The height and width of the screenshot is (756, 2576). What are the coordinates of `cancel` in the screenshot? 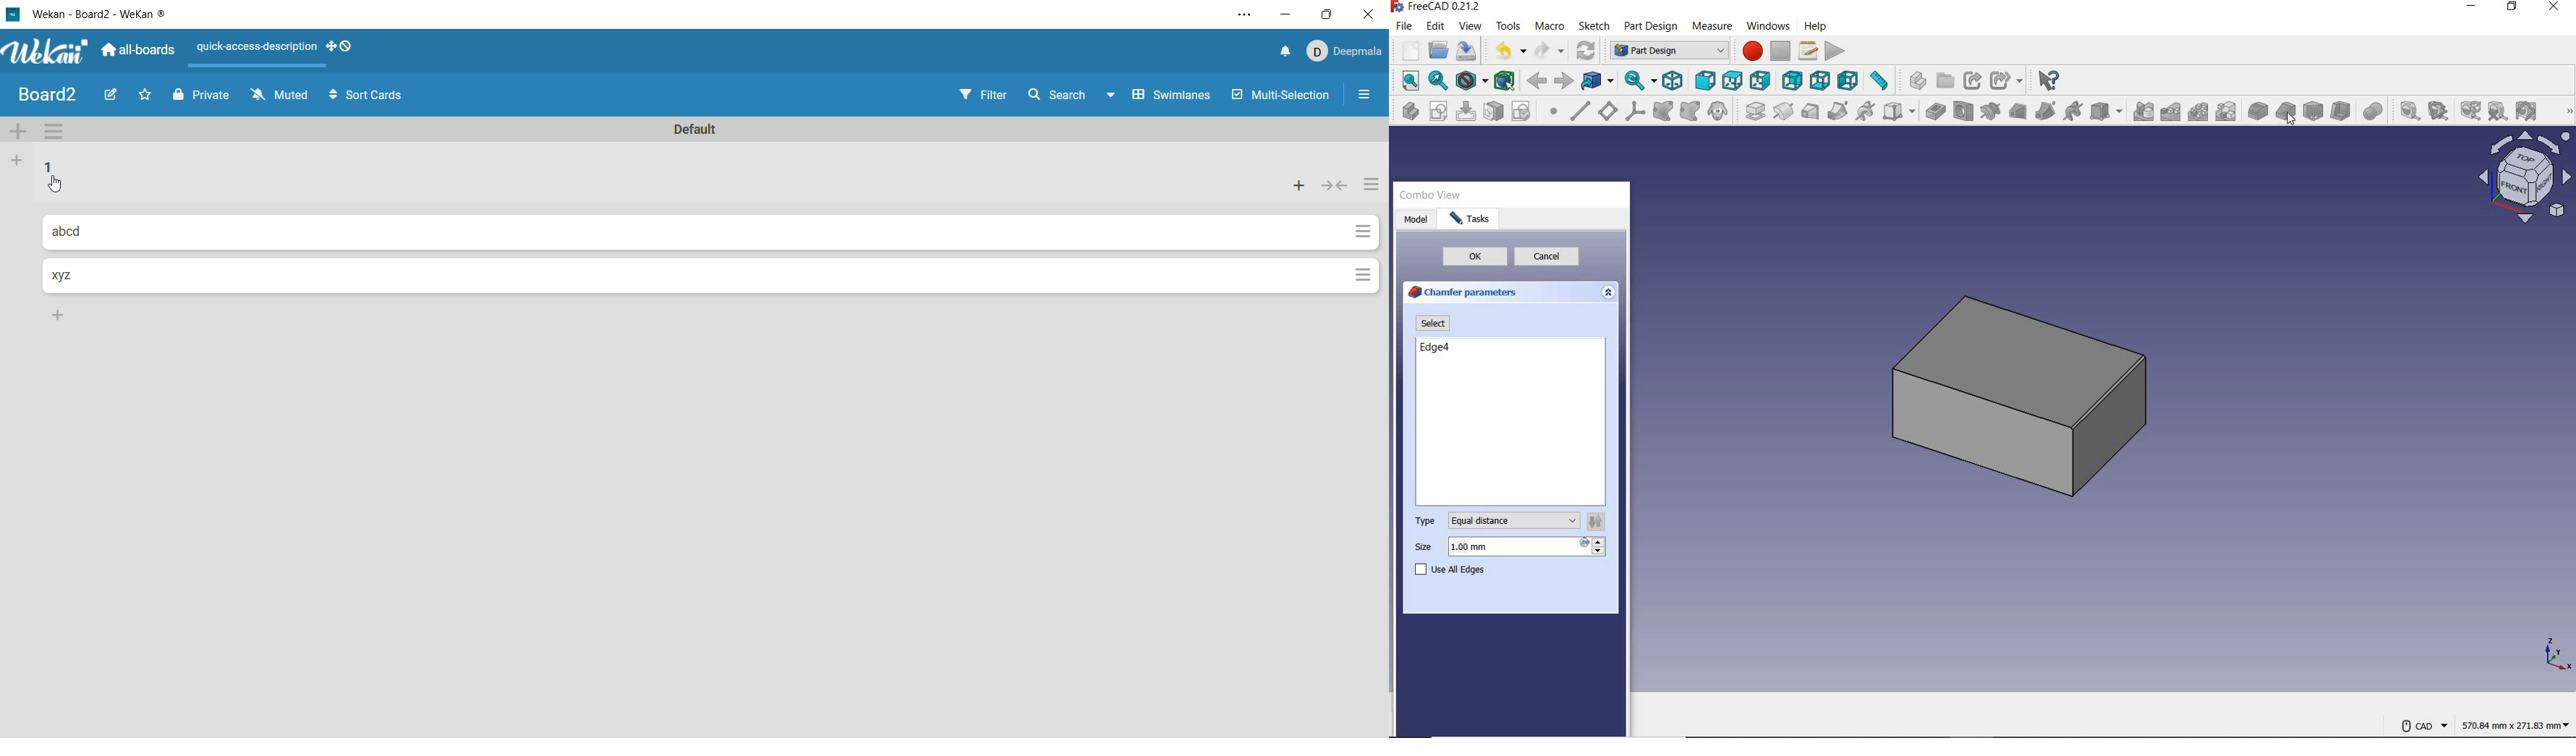 It's located at (1552, 257).